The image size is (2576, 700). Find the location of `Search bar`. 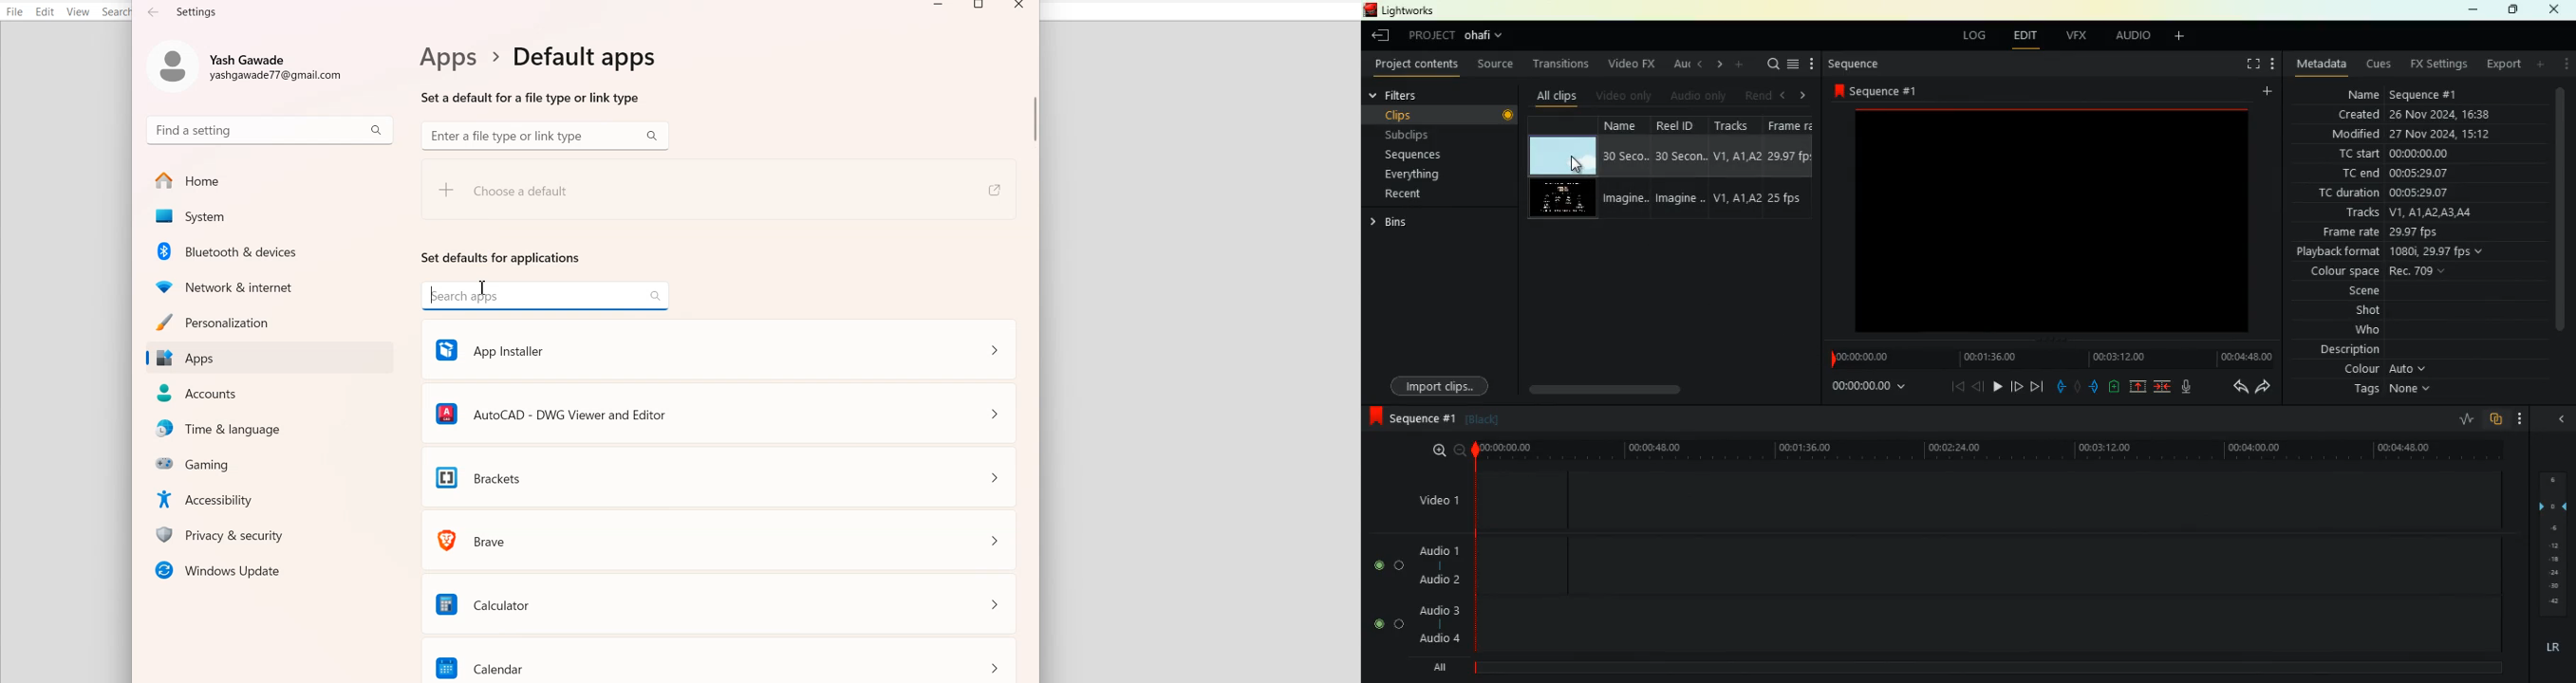

Search bar is located at coordinates (270, 129).